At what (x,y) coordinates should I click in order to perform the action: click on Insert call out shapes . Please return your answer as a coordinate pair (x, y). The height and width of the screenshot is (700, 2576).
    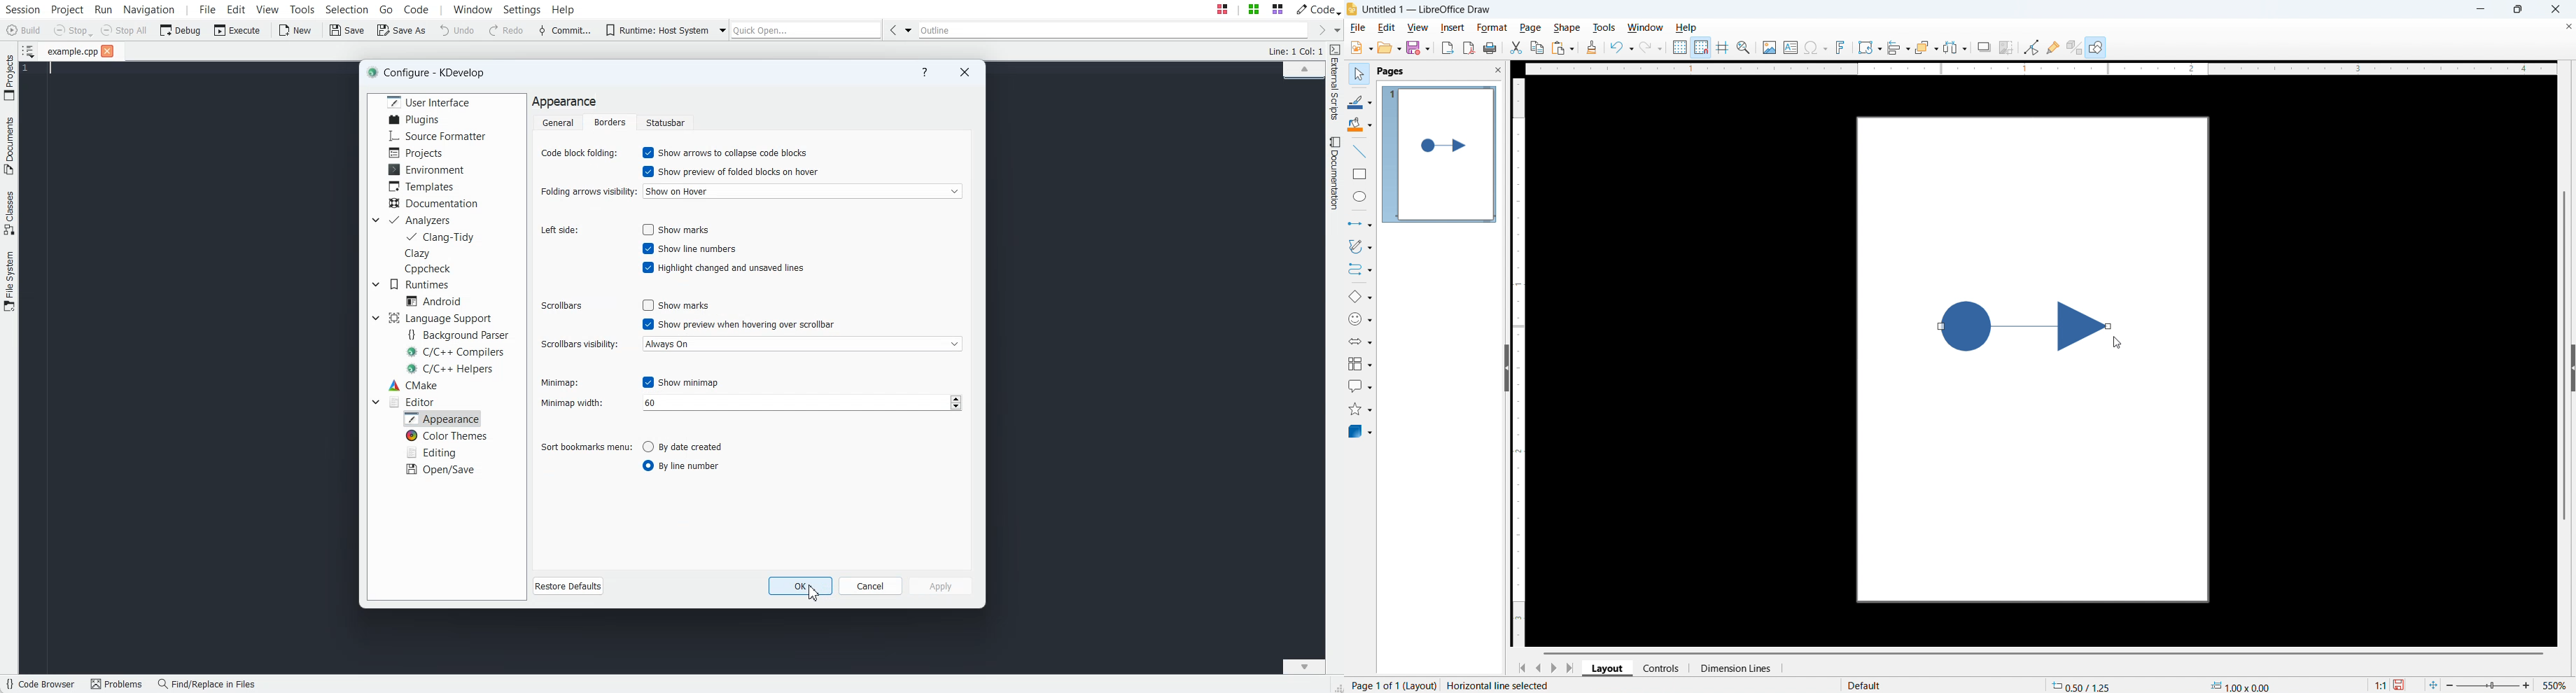
    Looking at the image, I should click on (1361, 386).